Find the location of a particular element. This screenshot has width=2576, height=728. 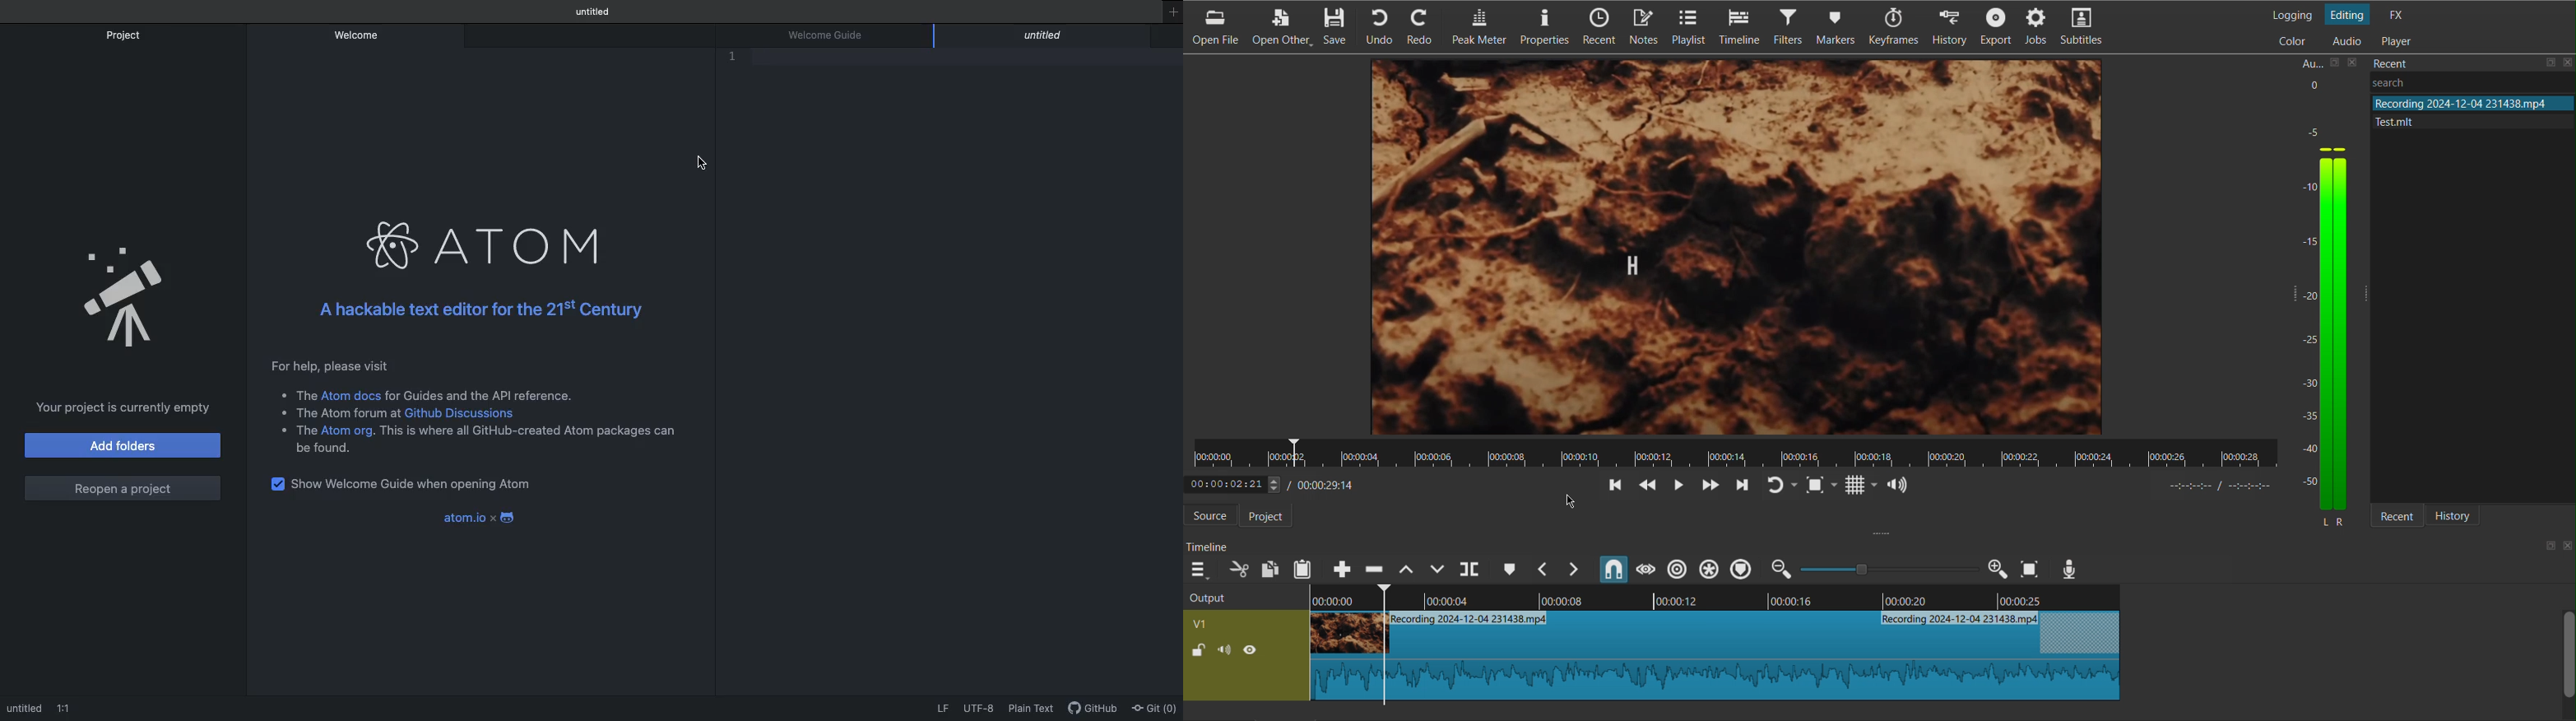

Clip is located at coordinates (1712, 658).